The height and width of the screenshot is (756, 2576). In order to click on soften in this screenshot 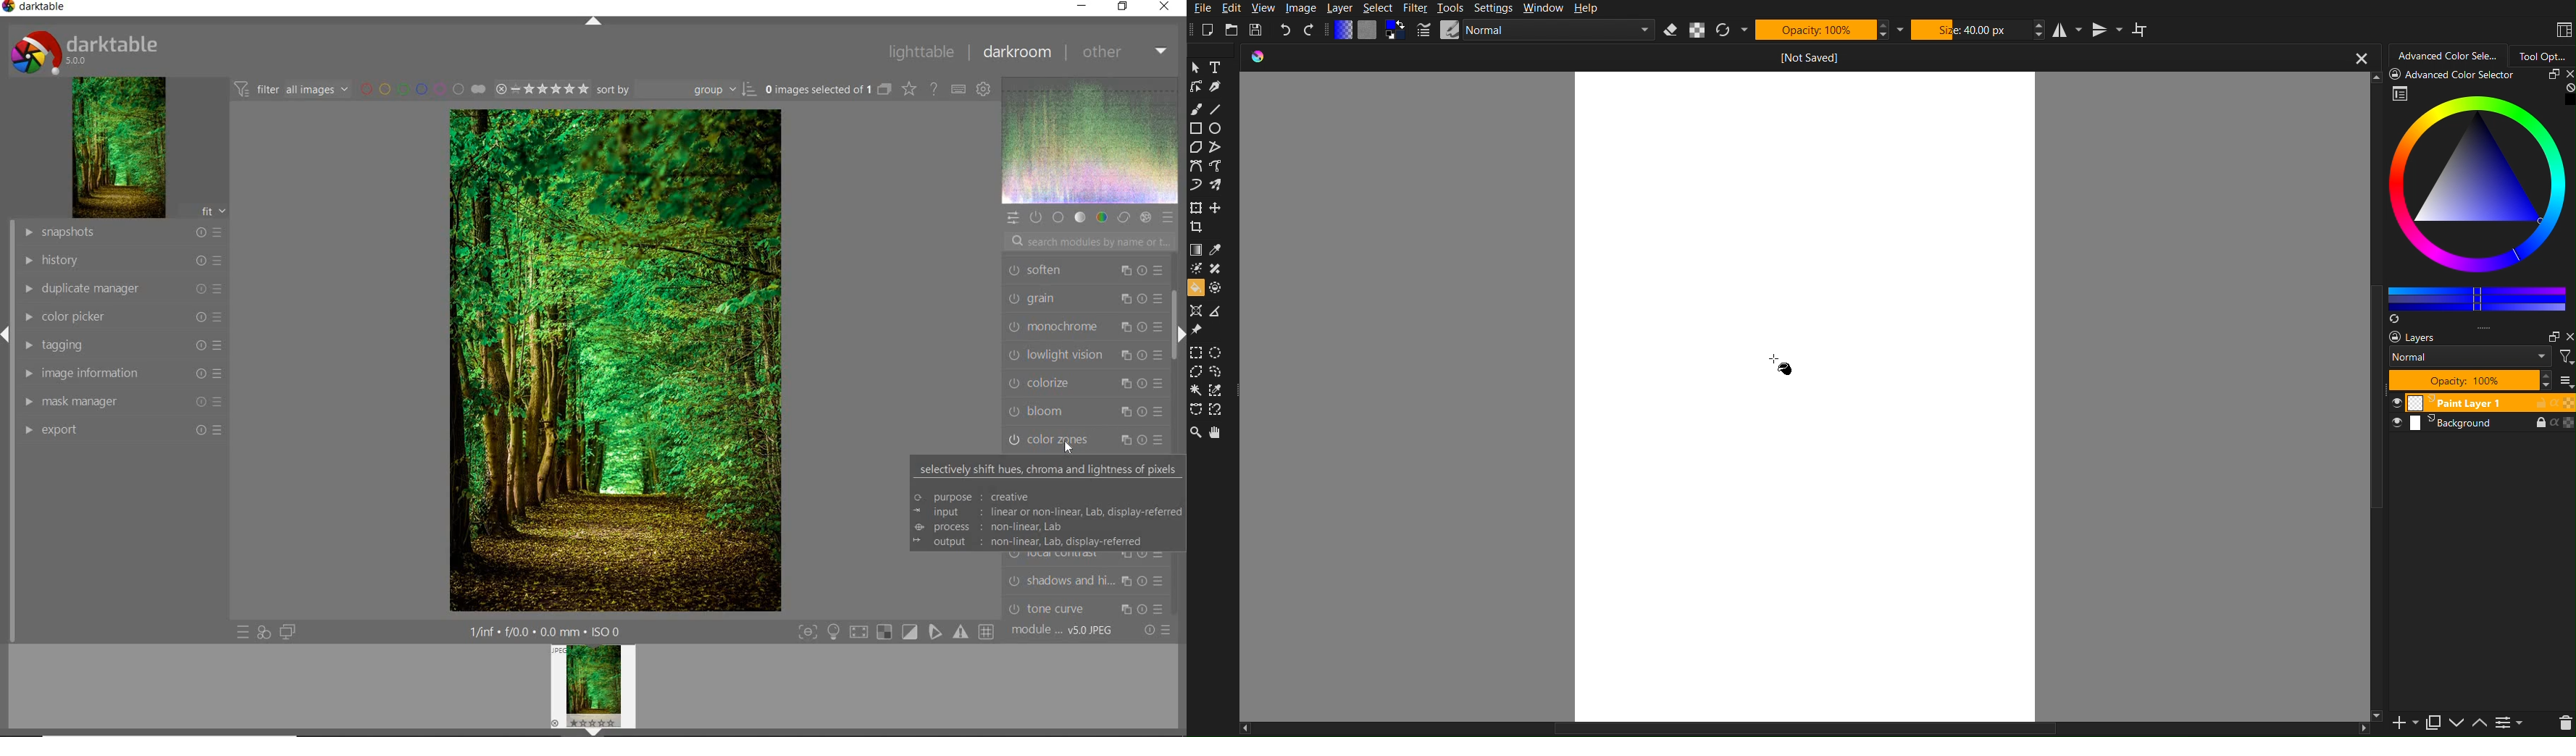, I will do `click(1084, 270)`.